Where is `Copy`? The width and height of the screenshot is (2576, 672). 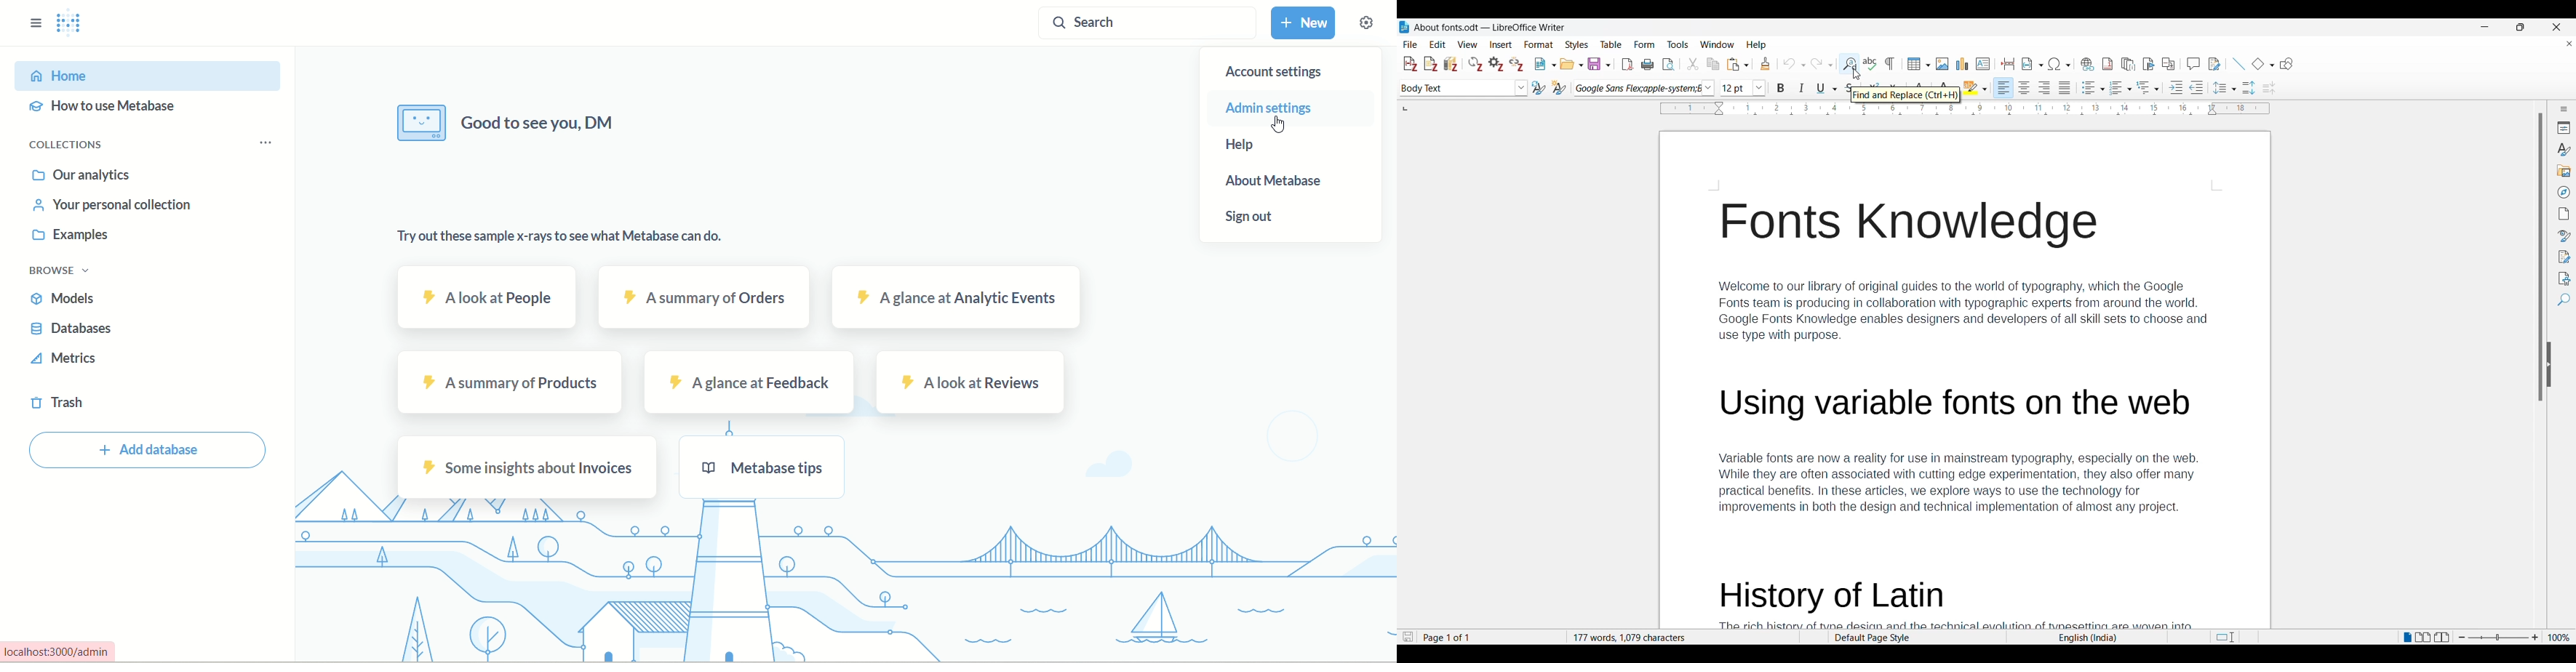 Copy is located at coordinates (1713, 64).